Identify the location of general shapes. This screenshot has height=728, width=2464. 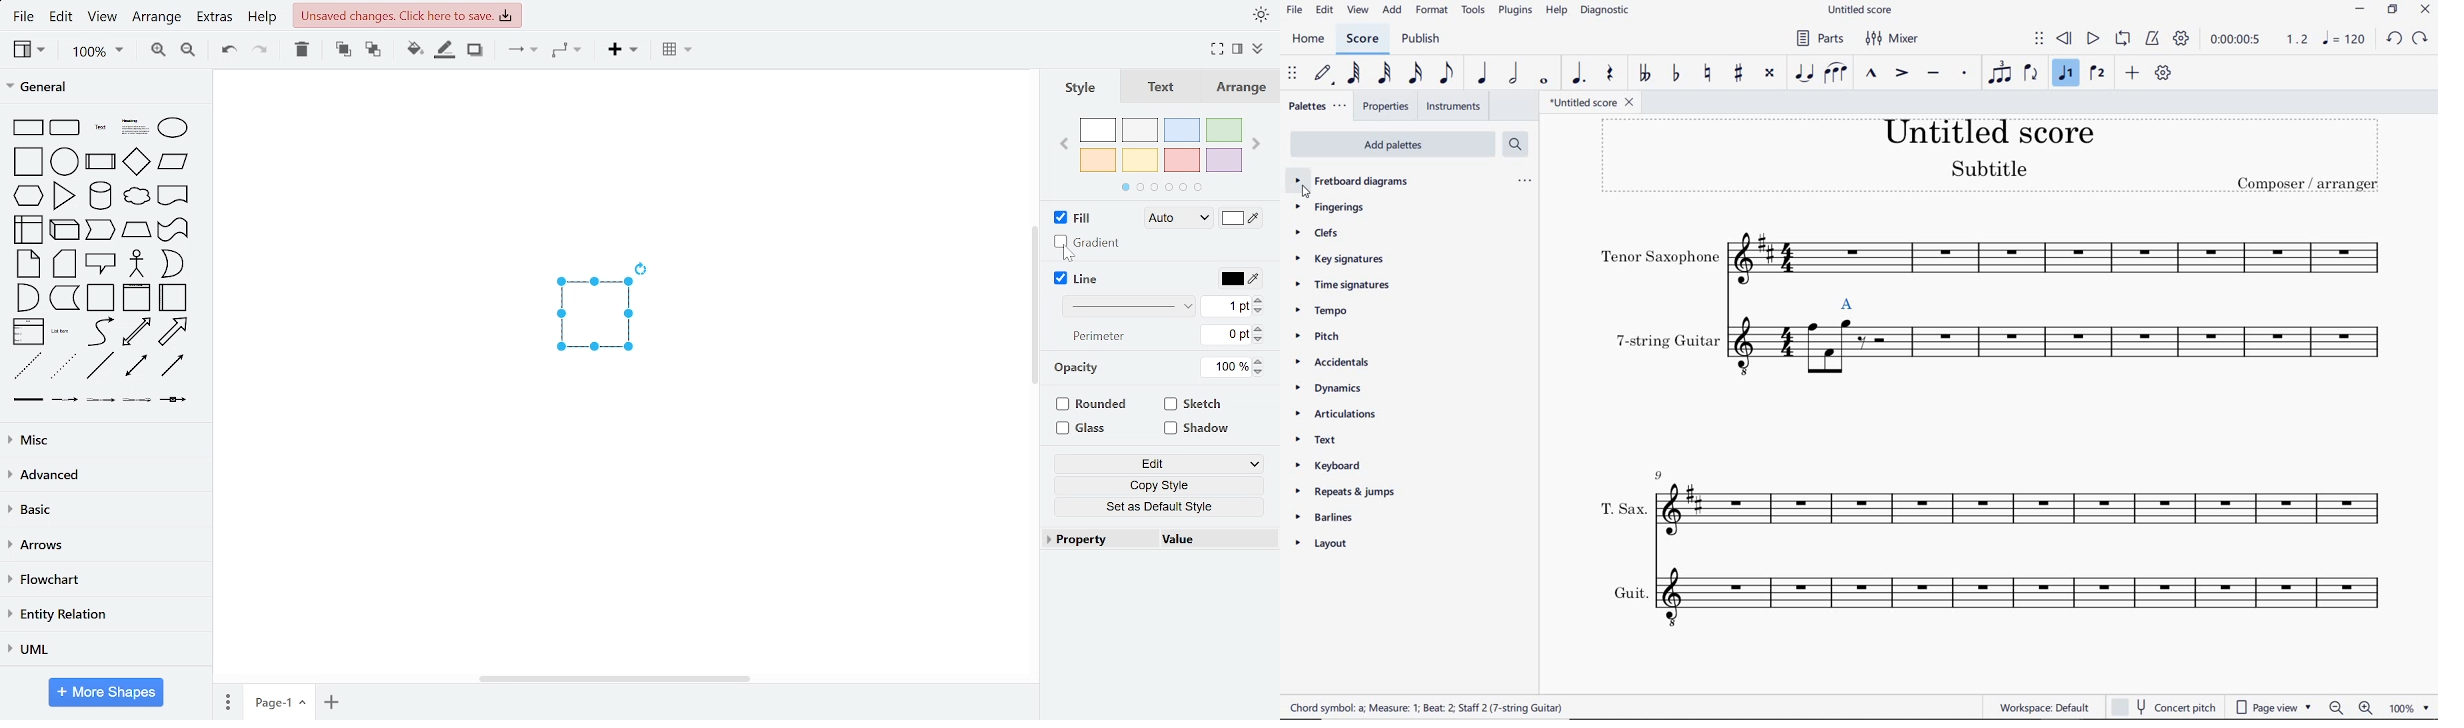
(26, 229).